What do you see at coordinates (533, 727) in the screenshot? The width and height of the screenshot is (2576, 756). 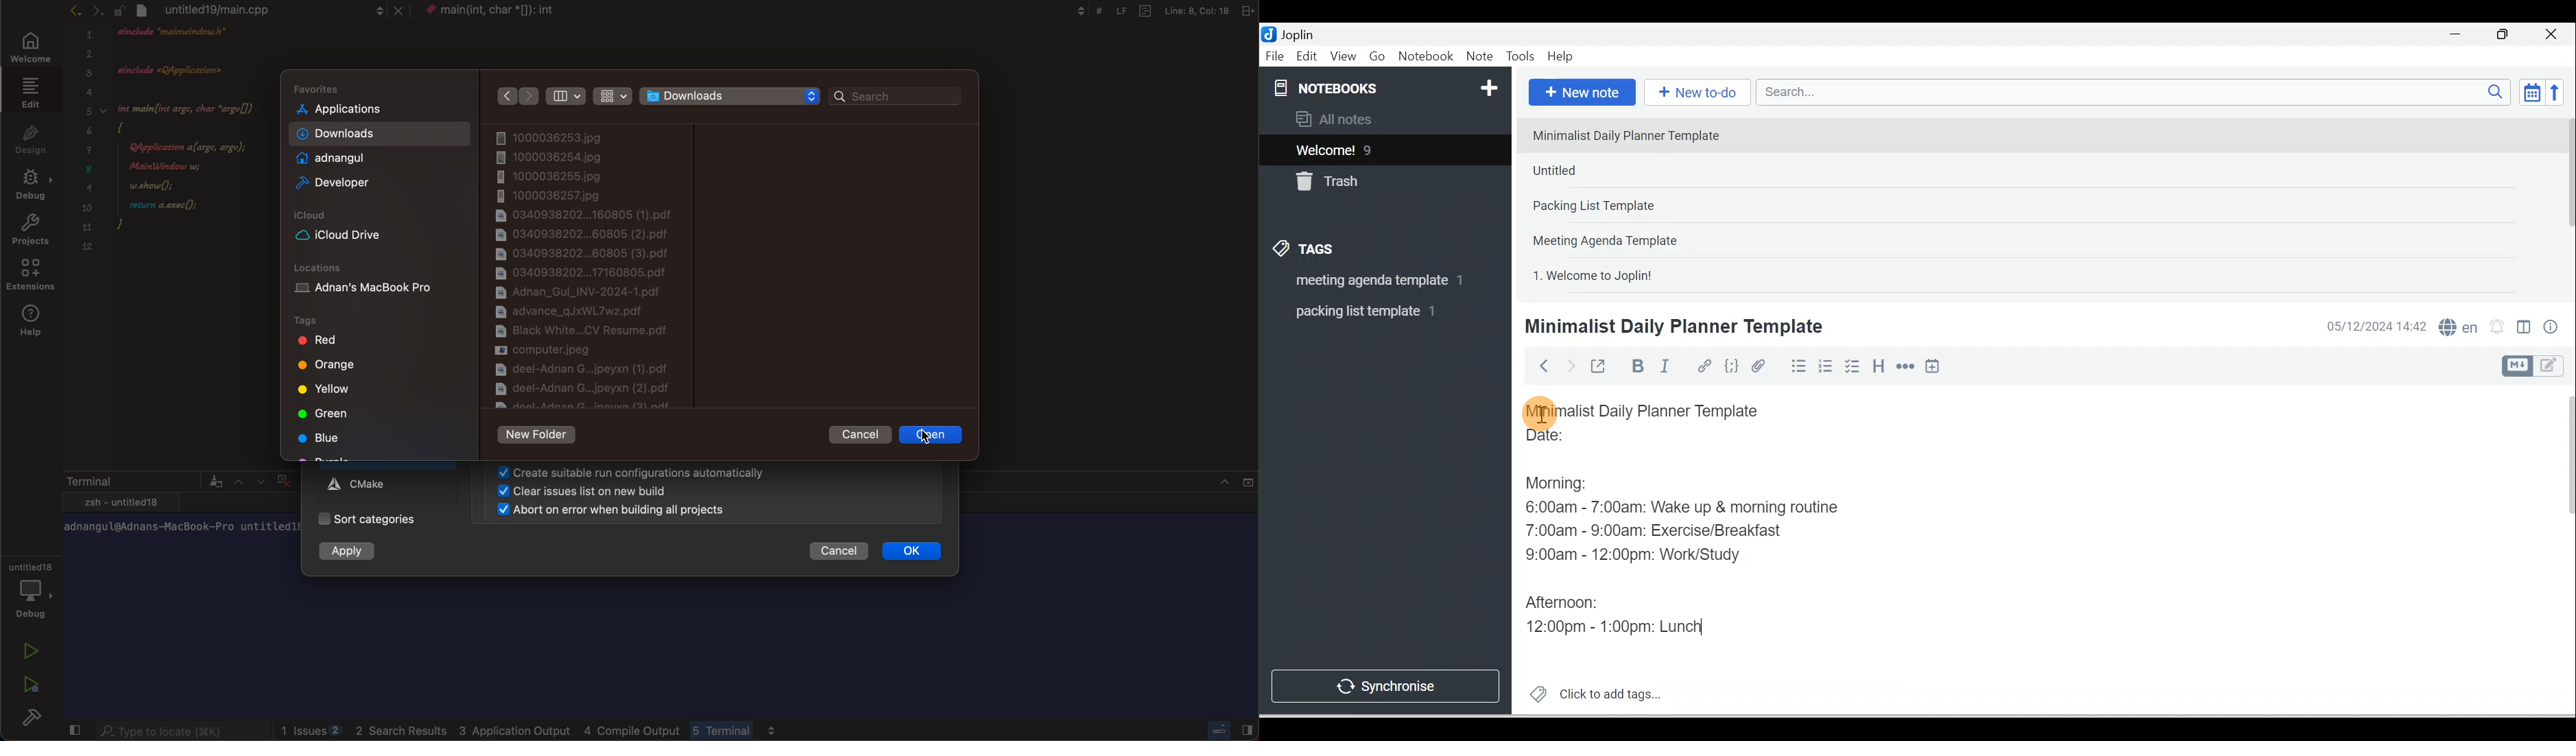 I see `logs` at bounding box center [533, 727].